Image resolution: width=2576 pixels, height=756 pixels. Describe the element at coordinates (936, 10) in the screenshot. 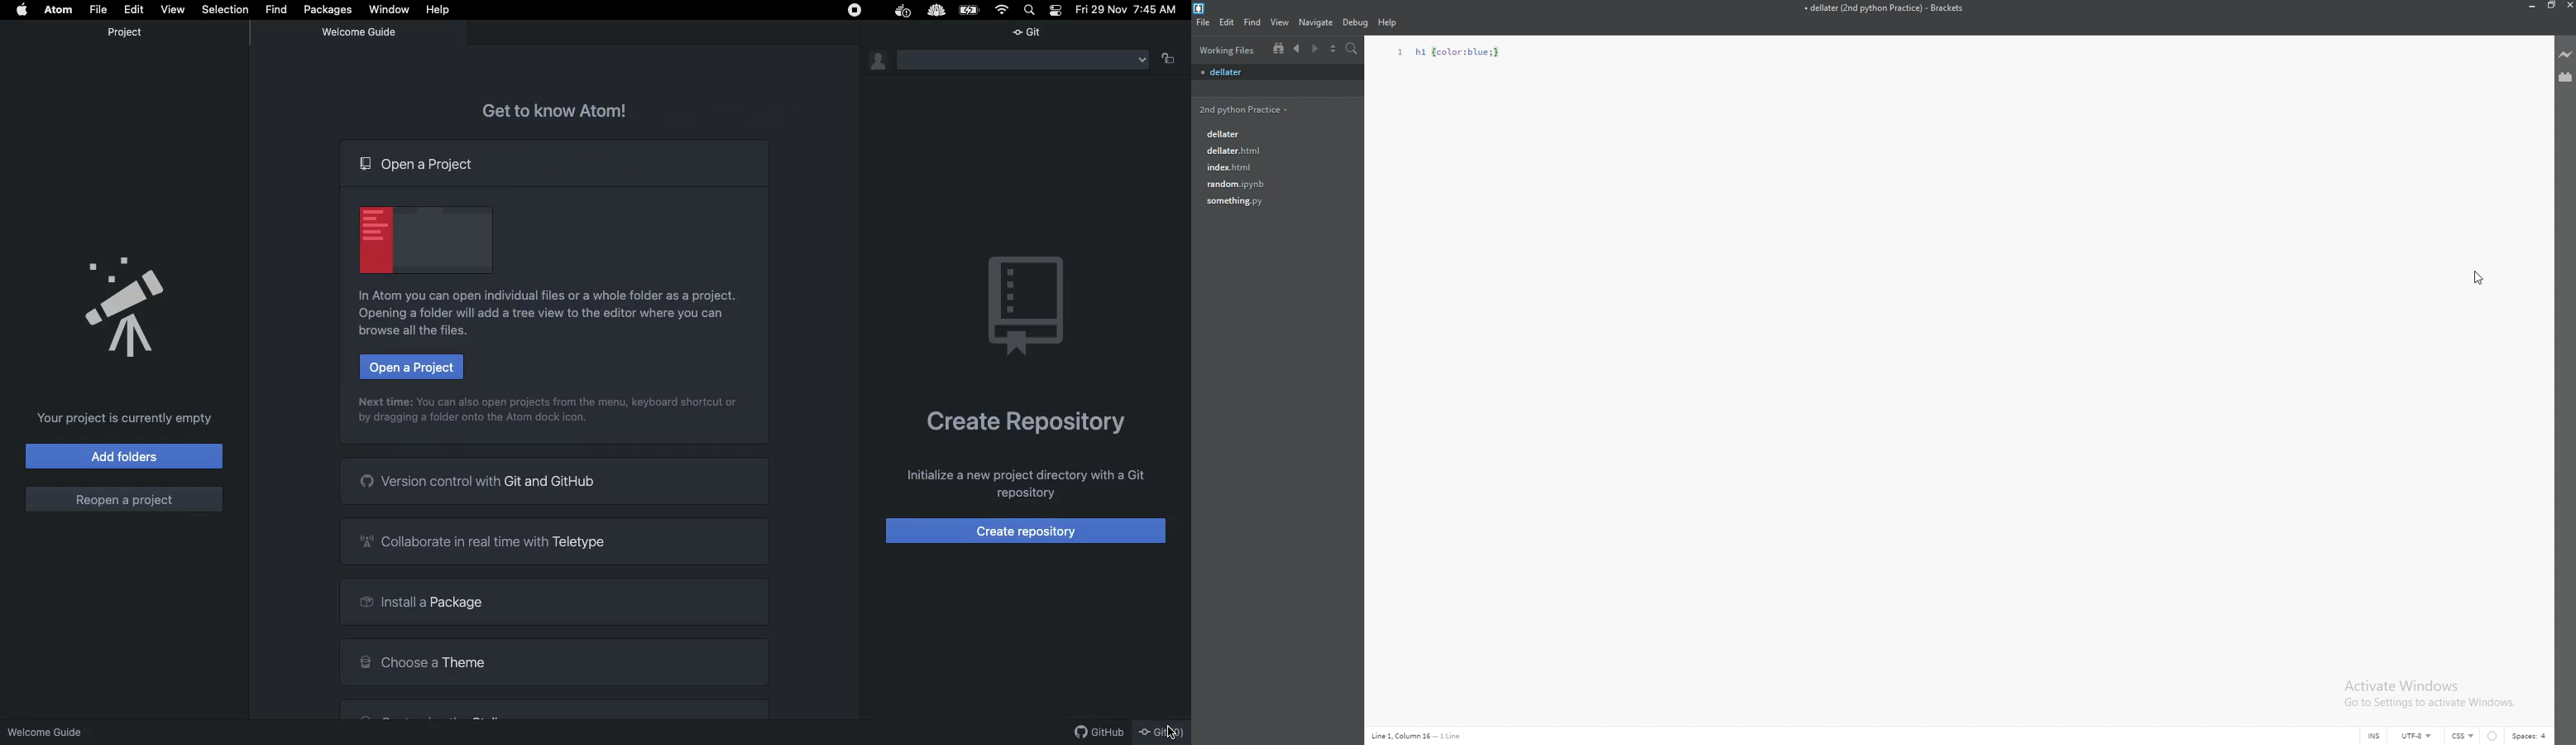

I see `Extension` at that location.